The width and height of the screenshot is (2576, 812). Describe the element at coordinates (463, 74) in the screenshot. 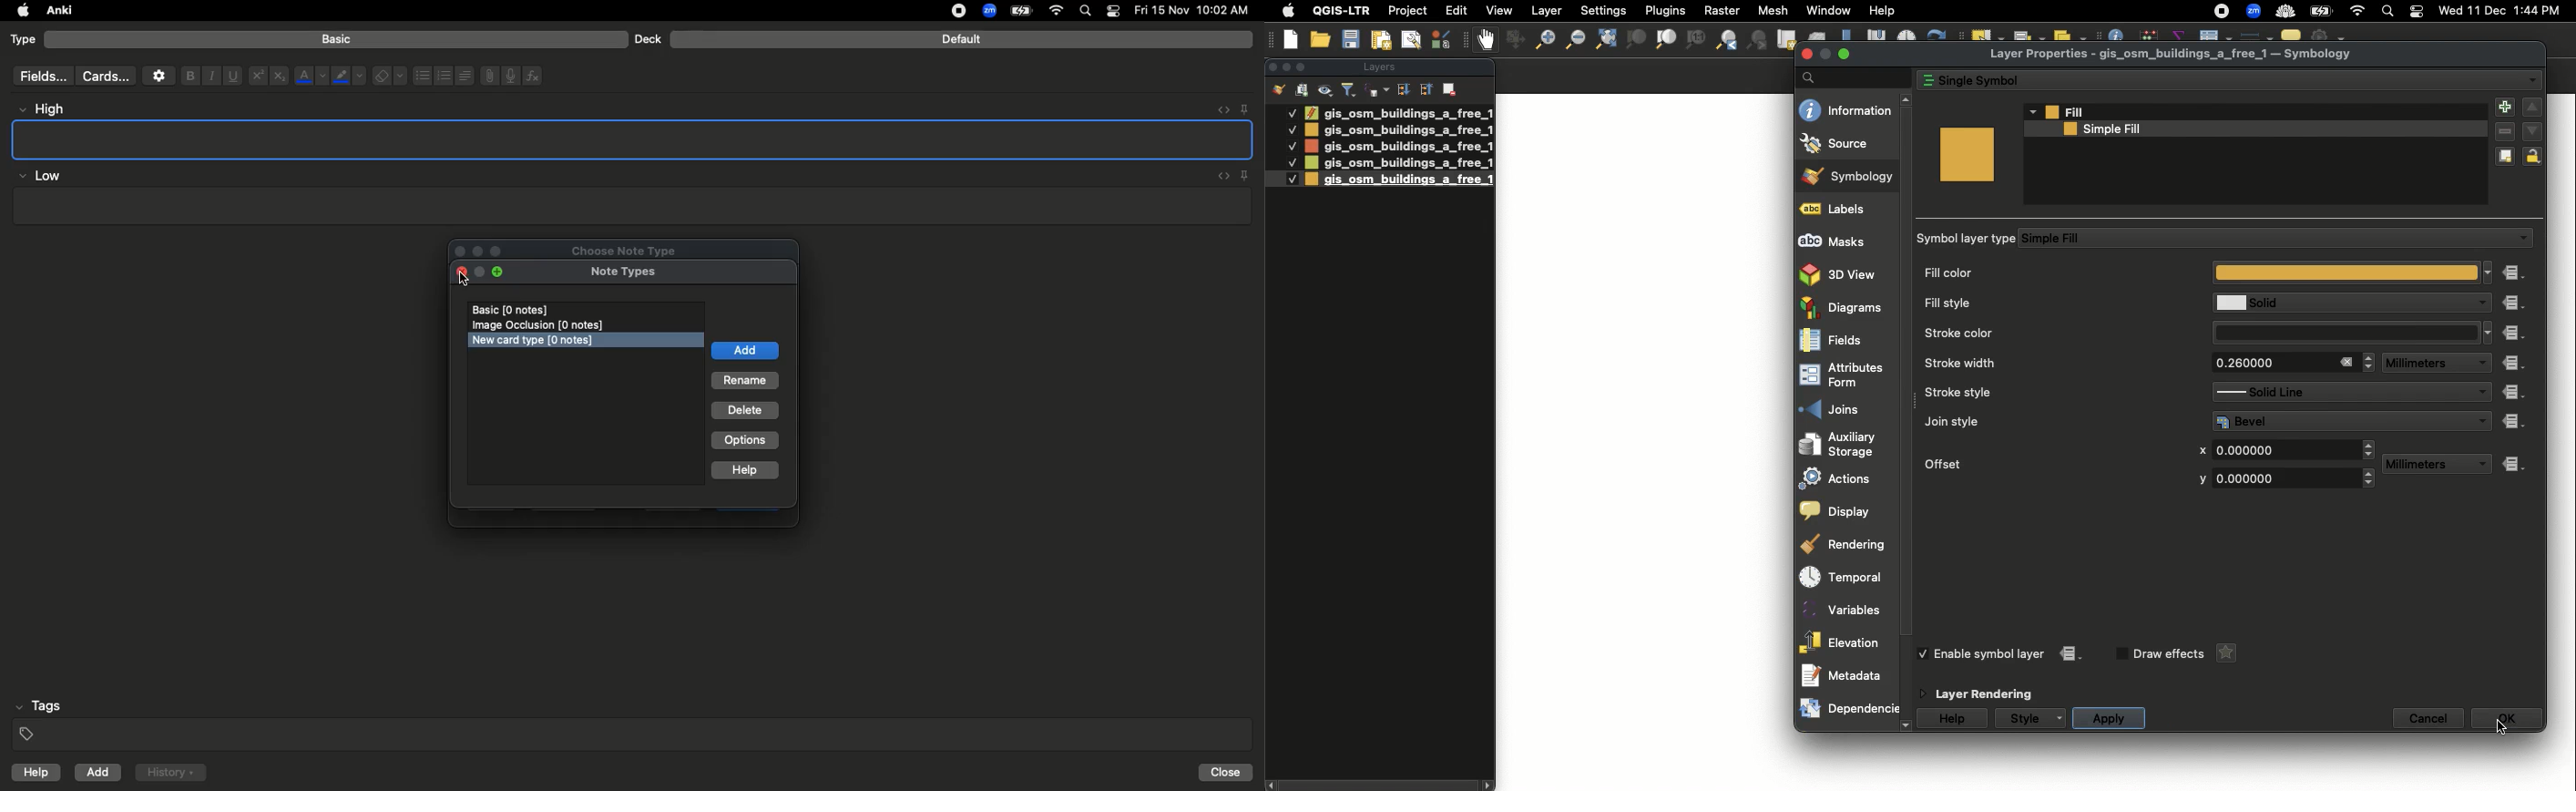

I see `Alignment` at that location.